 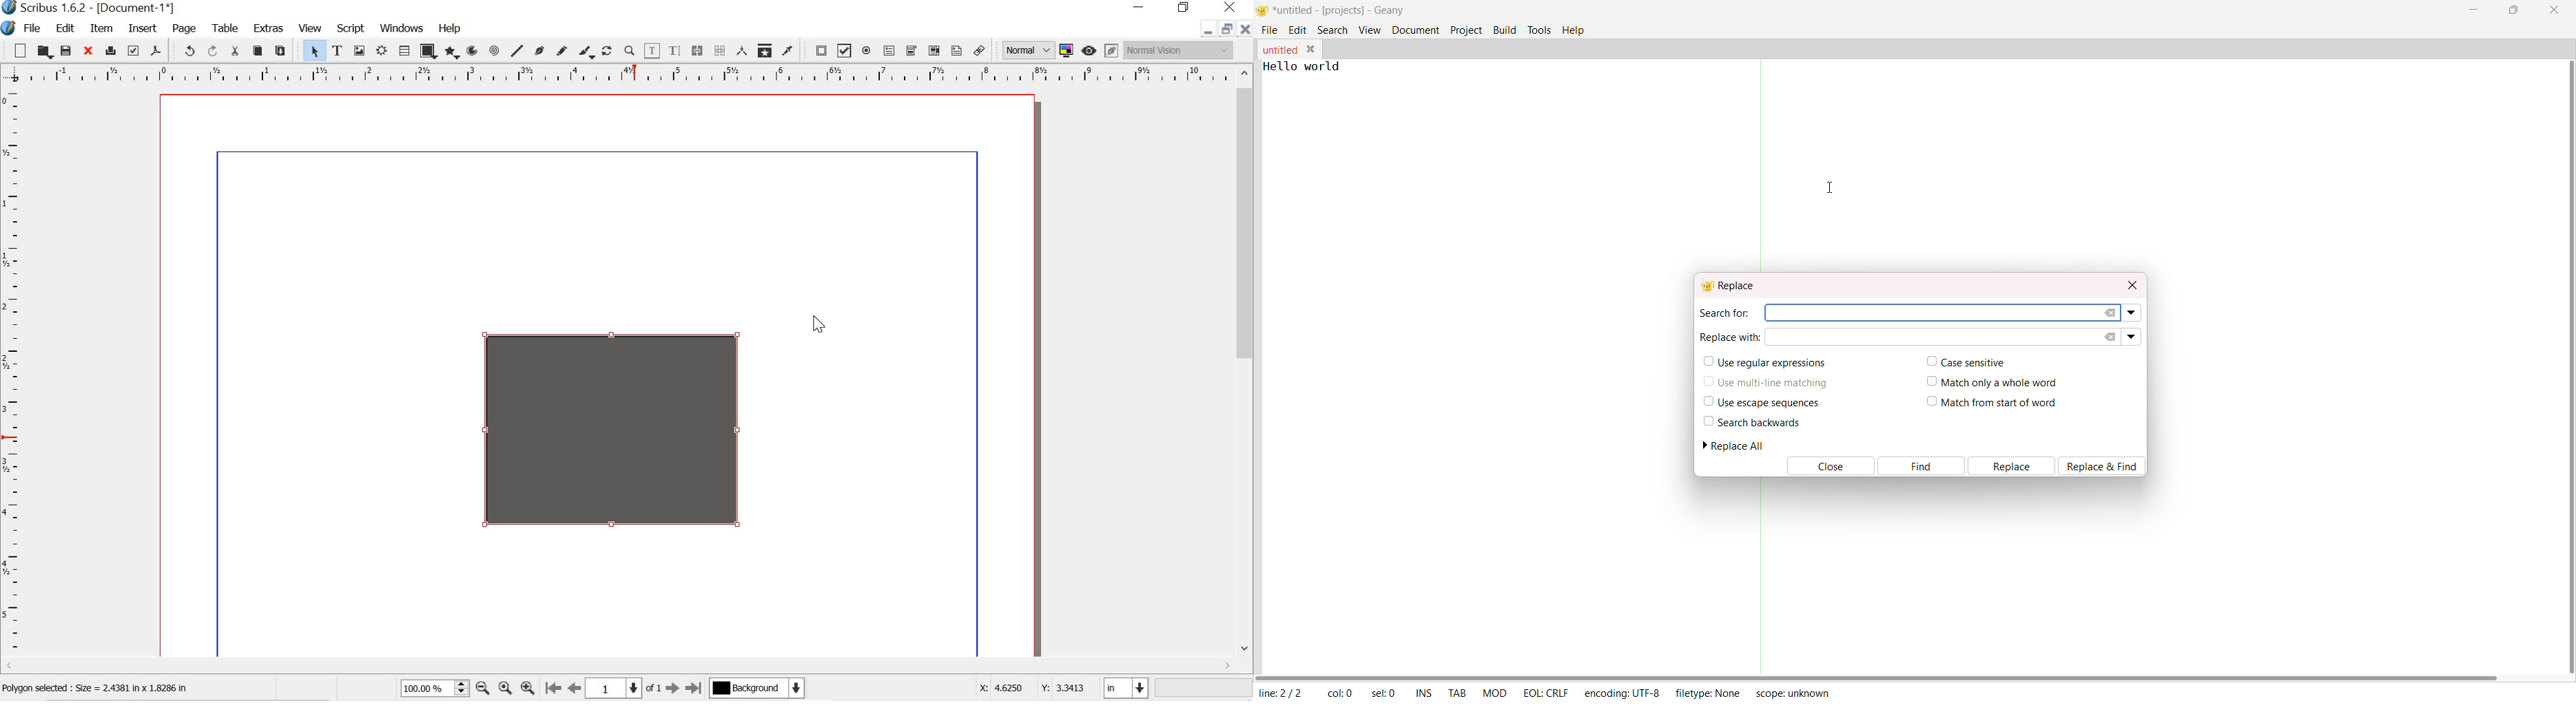 I want to click on minimize, so click(x=1139, y=7).